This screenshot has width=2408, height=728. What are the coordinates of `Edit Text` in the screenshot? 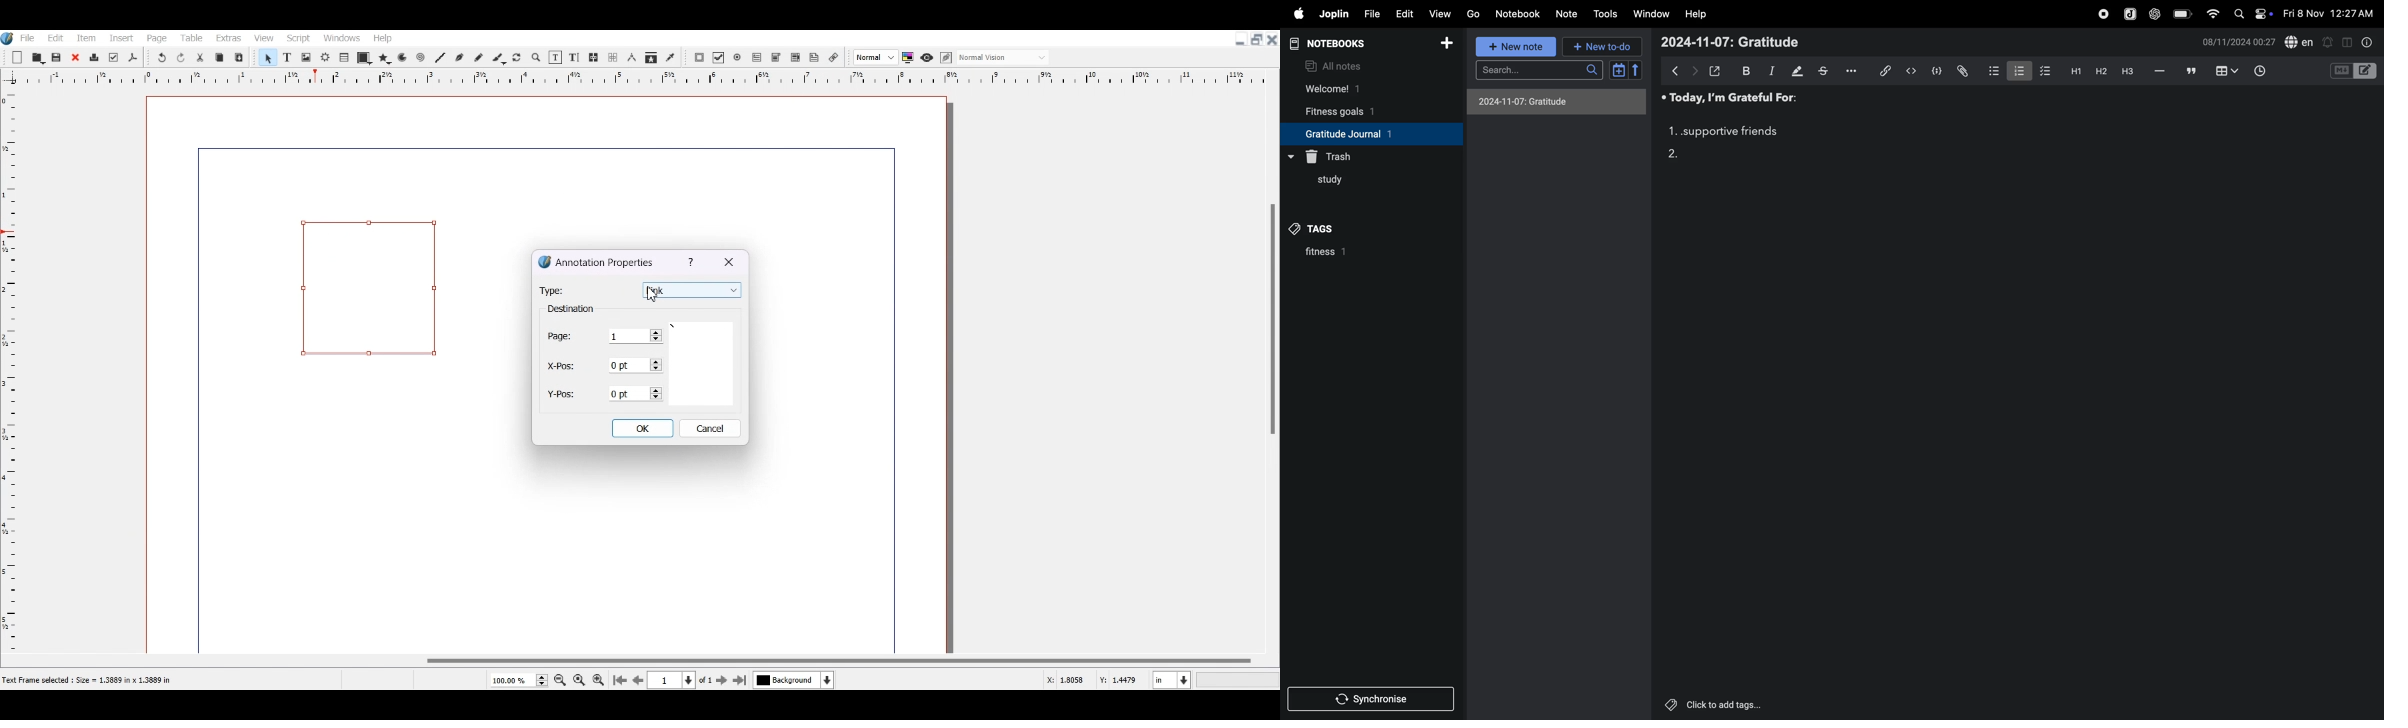 It's located at (574, 57).